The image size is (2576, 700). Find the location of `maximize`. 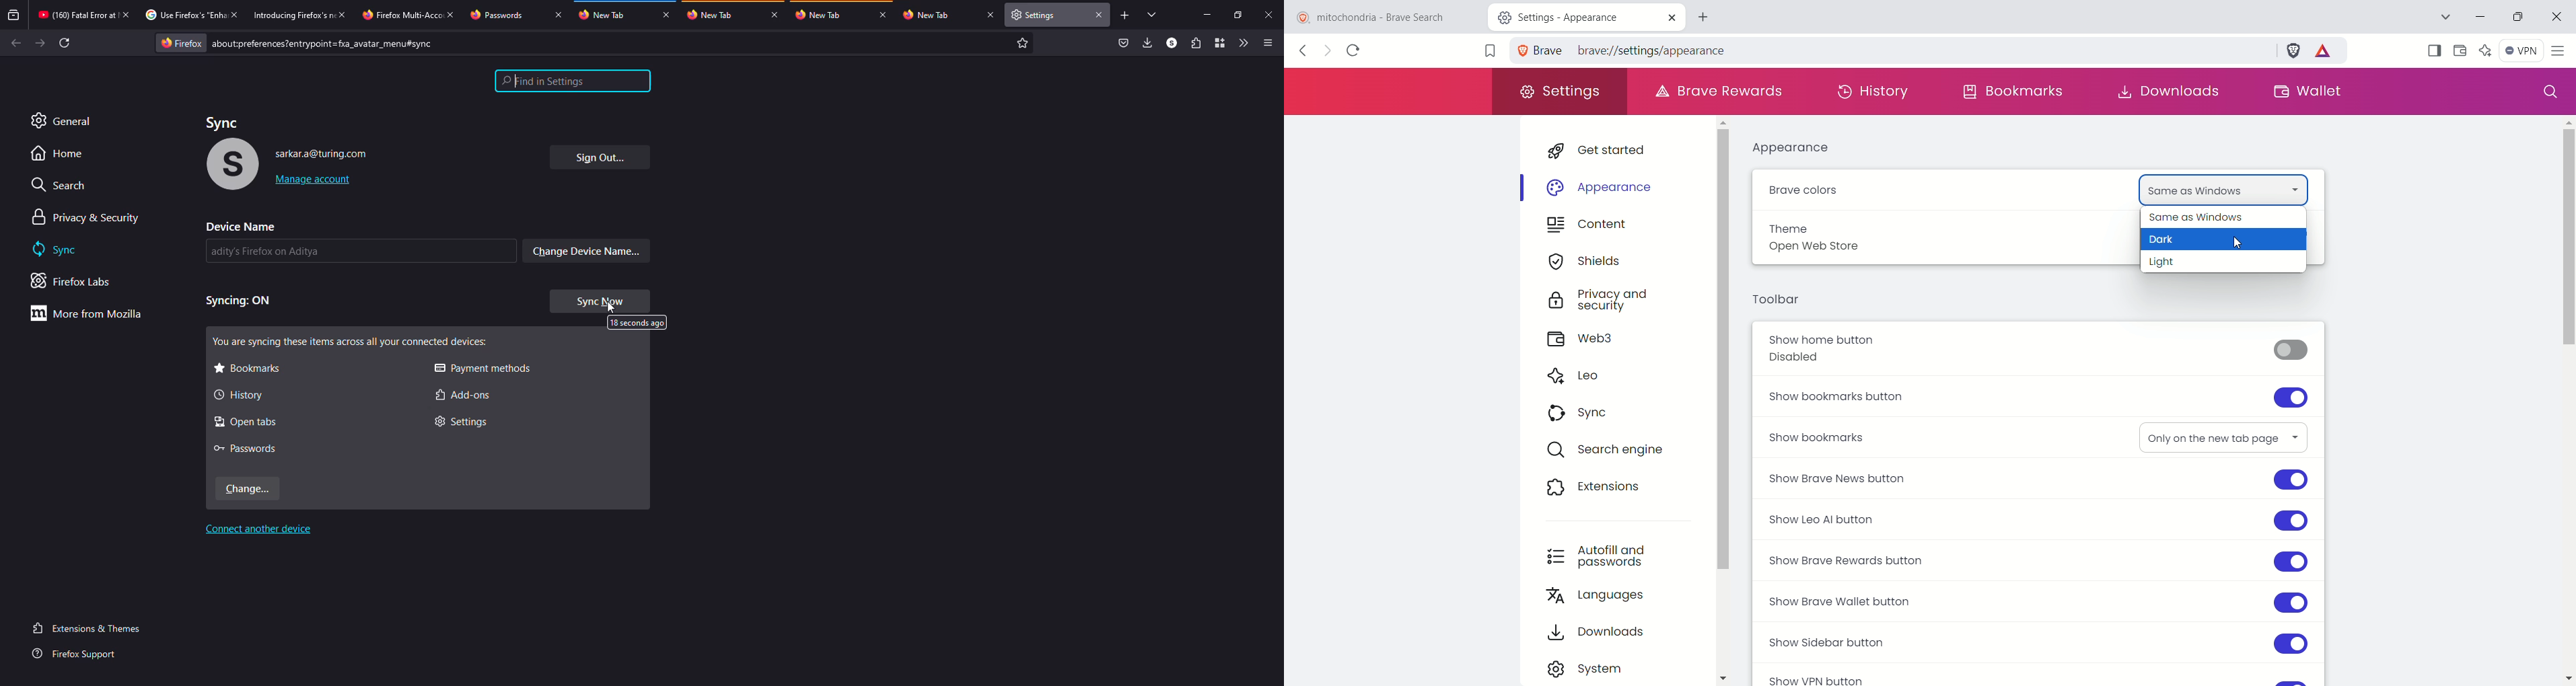

maximize is located at coordinates (2520, 17).